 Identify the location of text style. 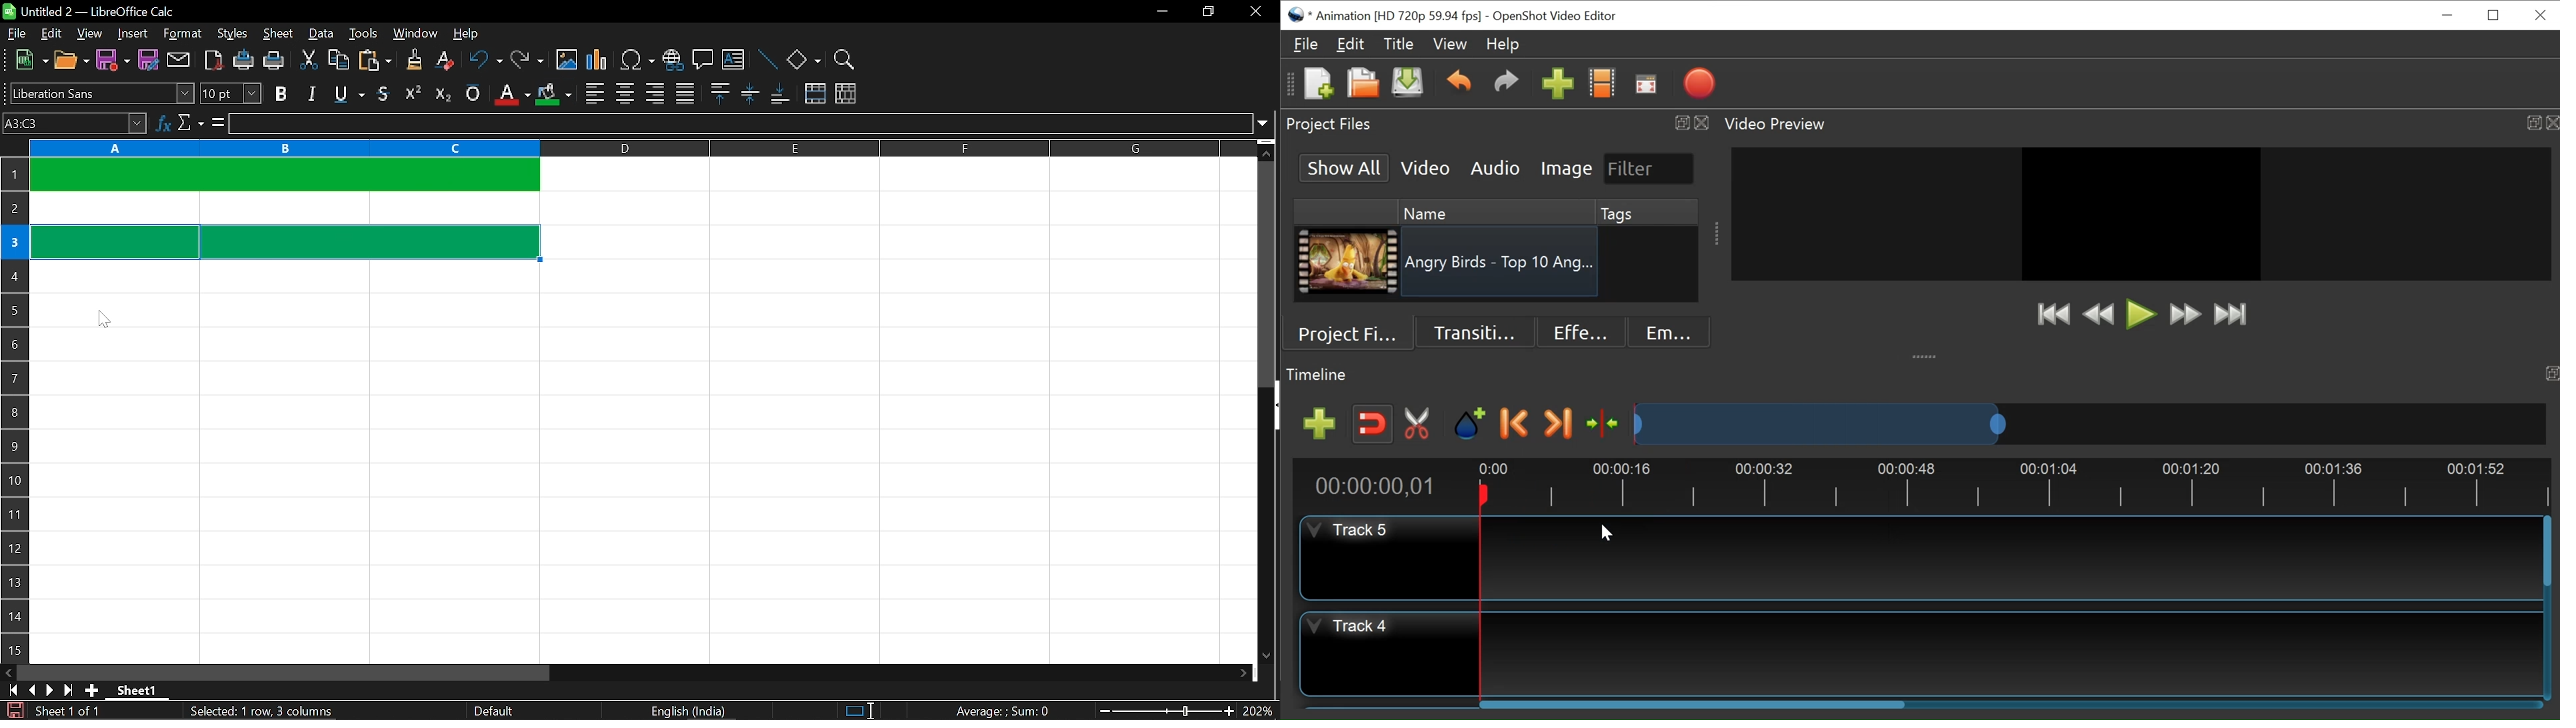
(103, 94).